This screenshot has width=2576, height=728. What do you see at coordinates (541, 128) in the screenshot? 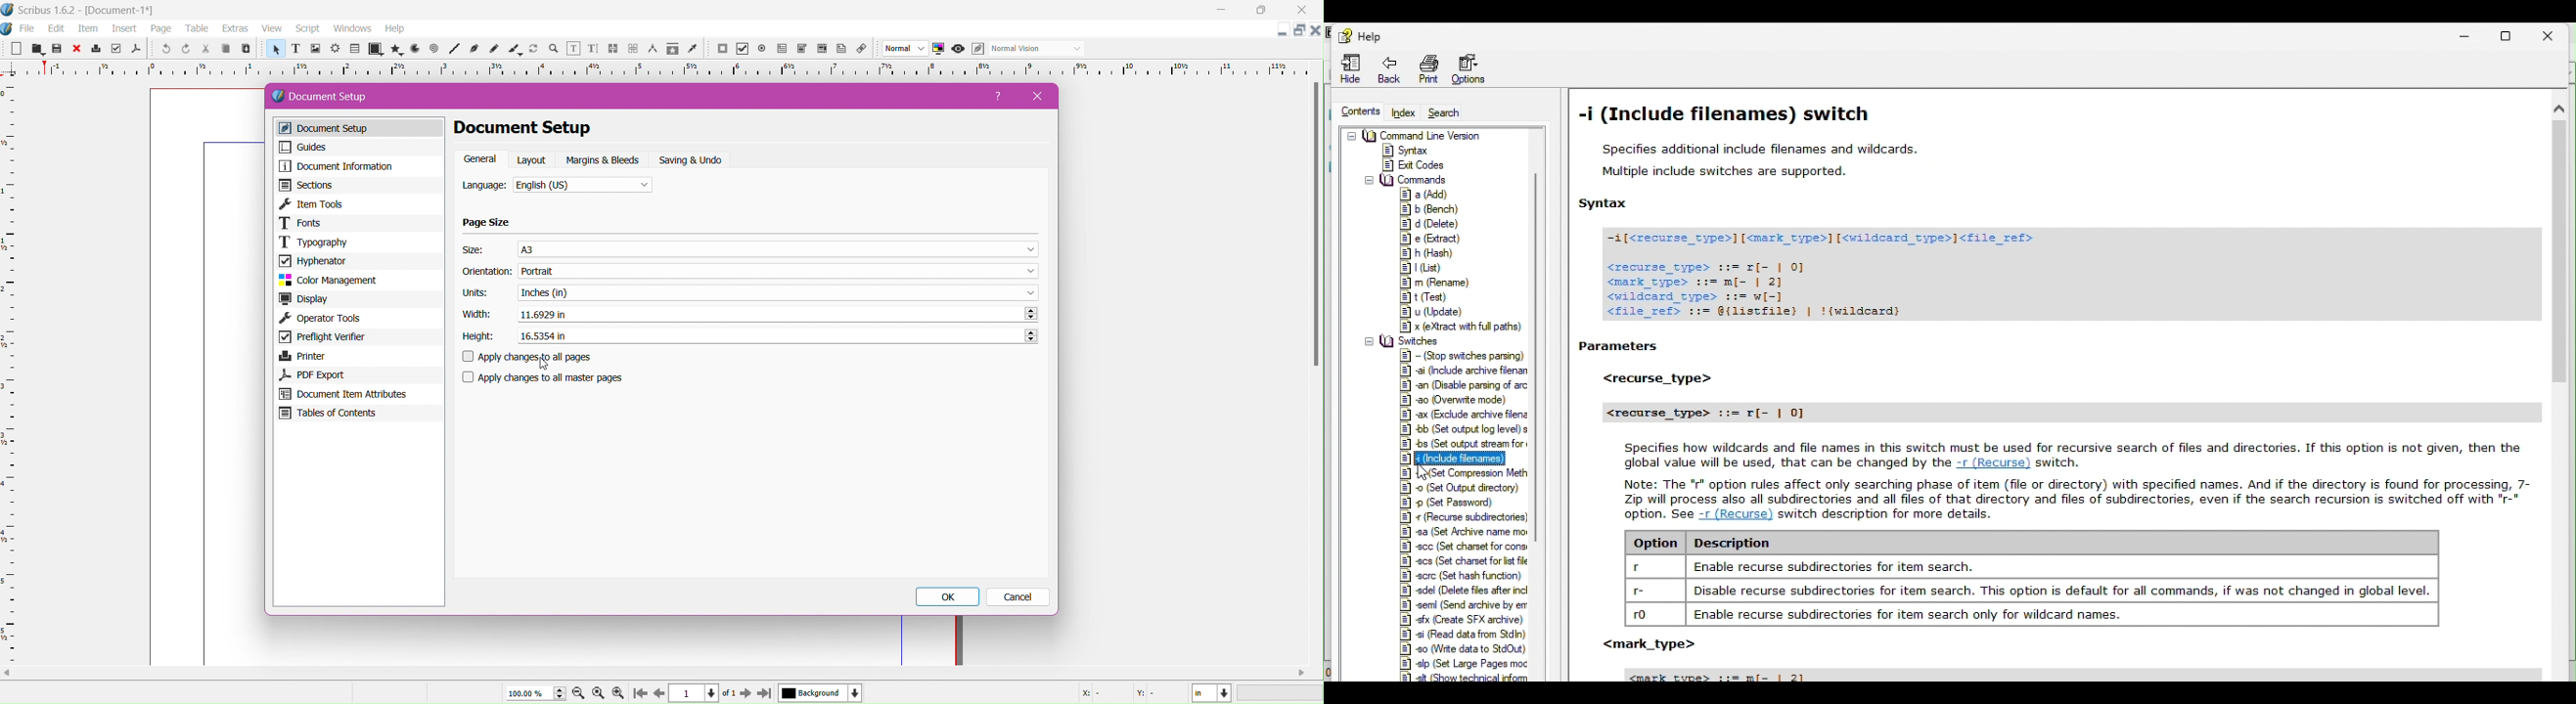
I see `Document Setup` at bounding box center [541, 128].